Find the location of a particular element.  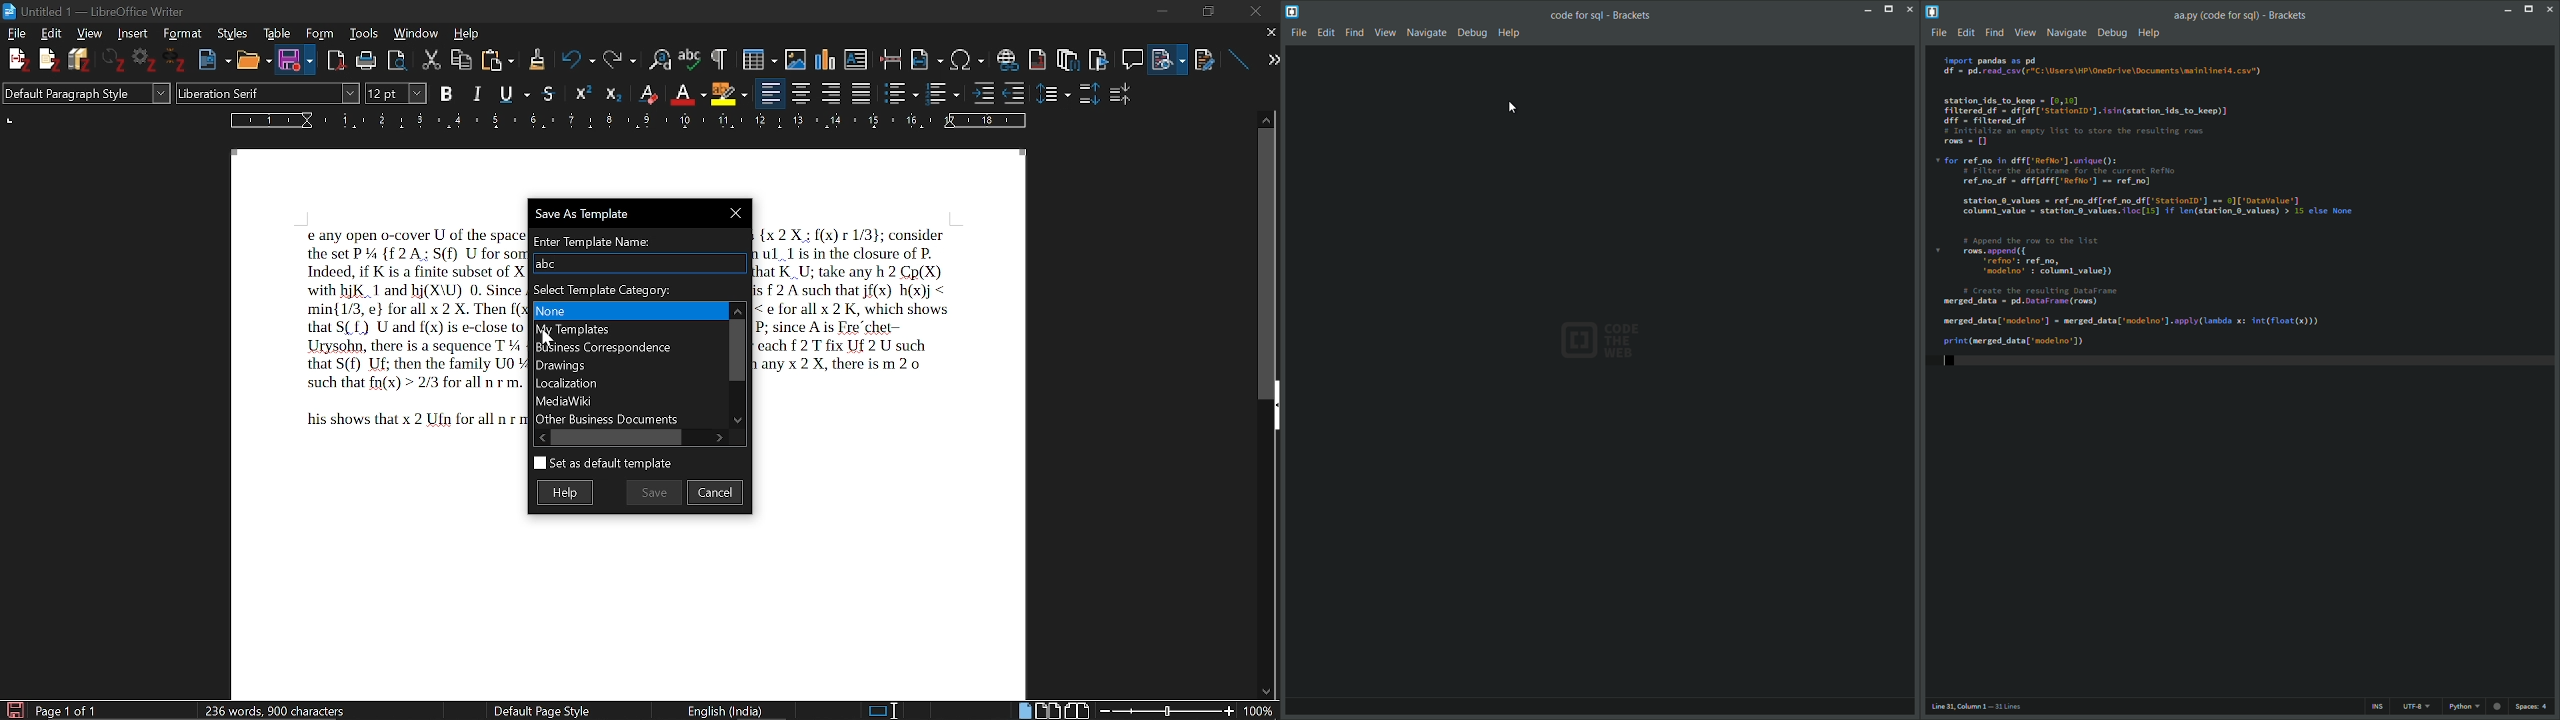

Untitled - LibreOffice Writer is located at coordinates (112, 9).